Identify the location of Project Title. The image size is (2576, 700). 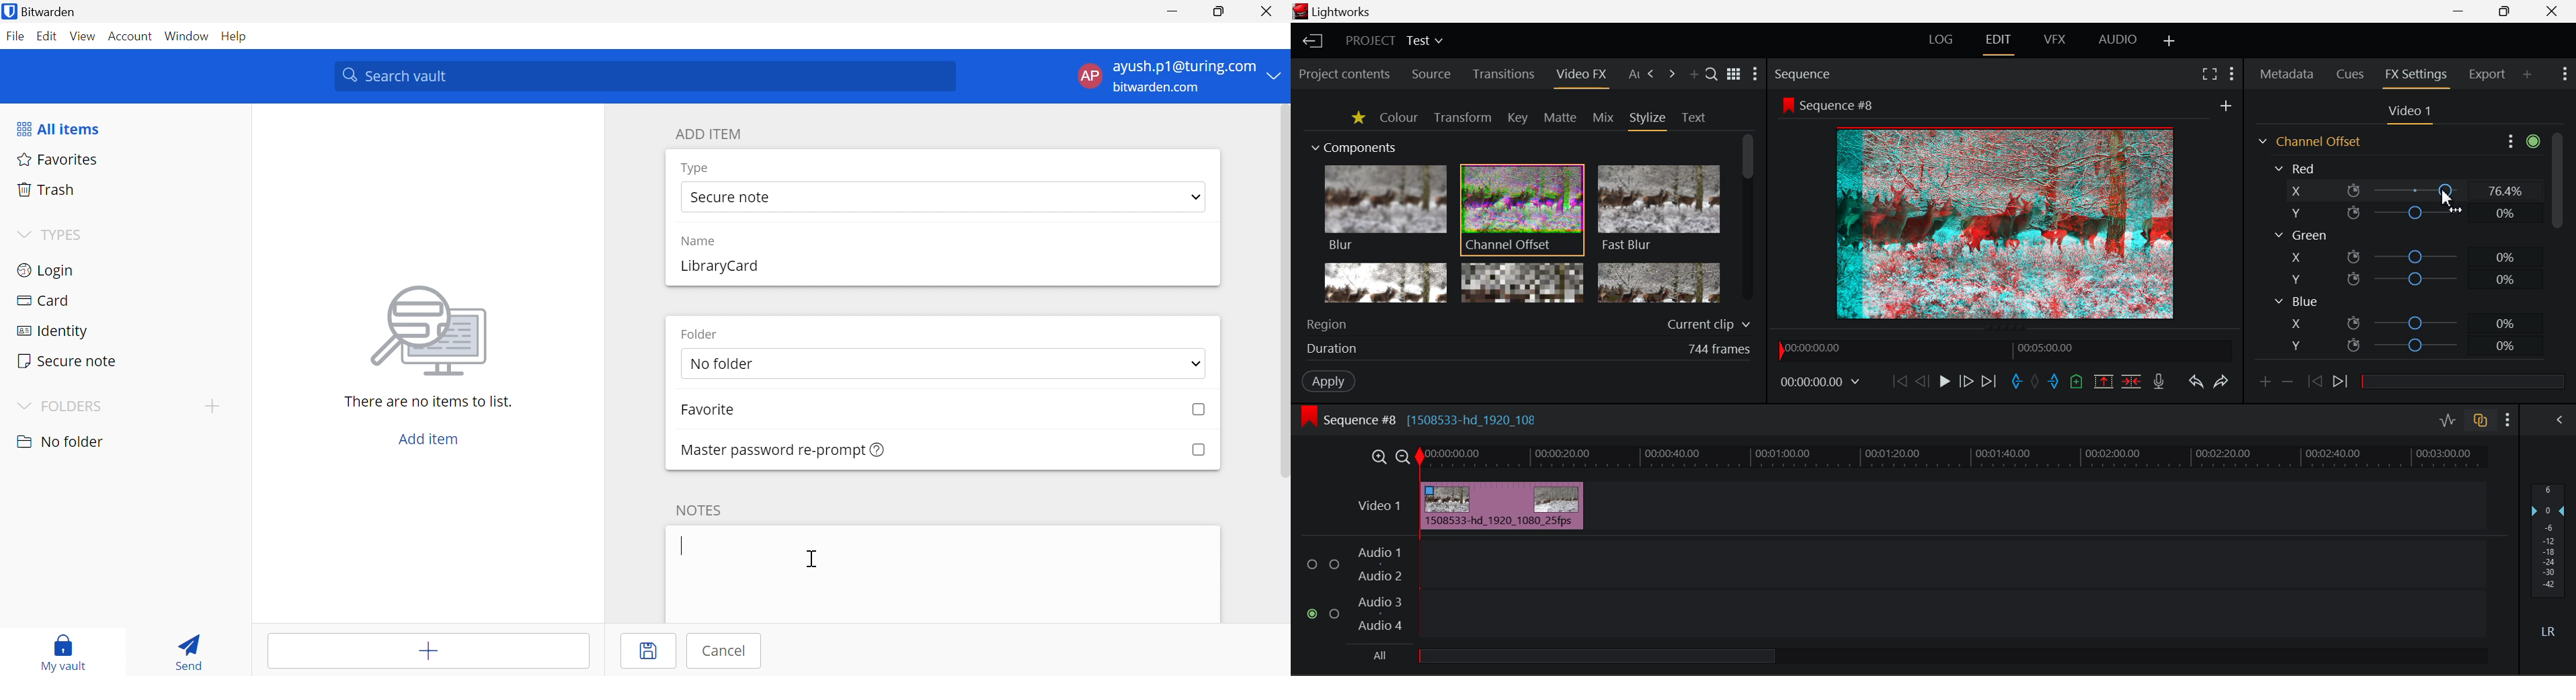
(1394, 39).